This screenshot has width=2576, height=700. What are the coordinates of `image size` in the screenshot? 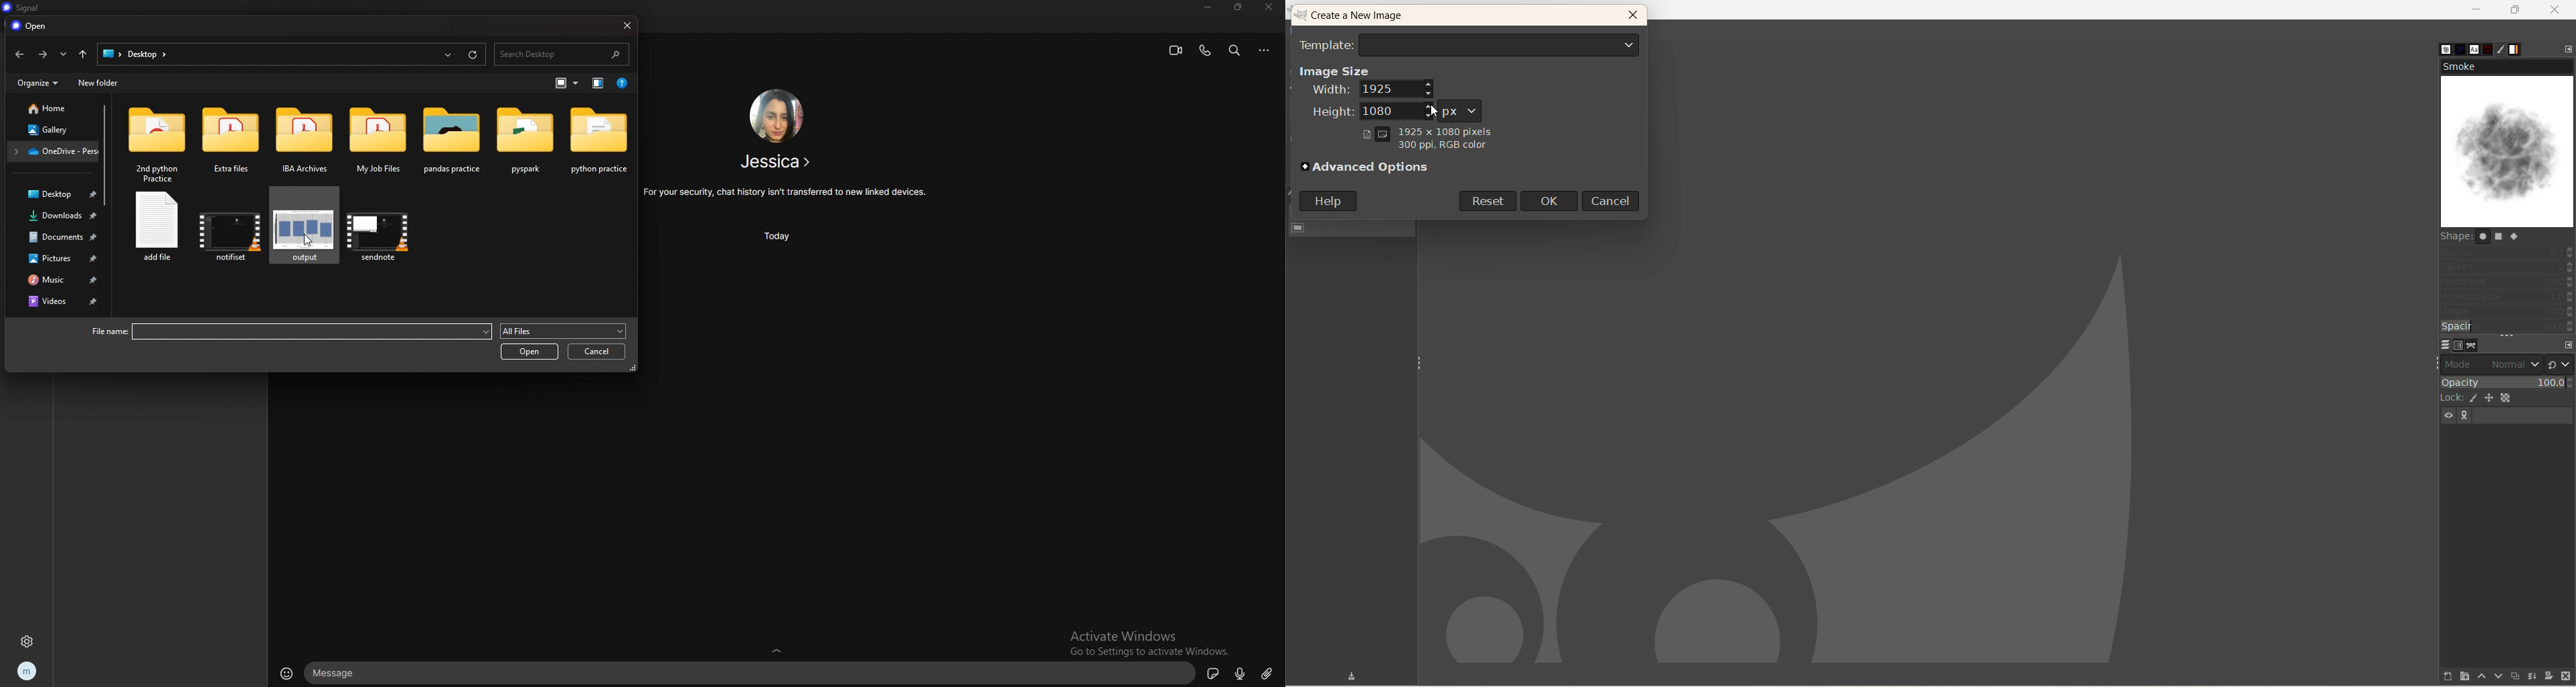 It's located at (1334, 70).